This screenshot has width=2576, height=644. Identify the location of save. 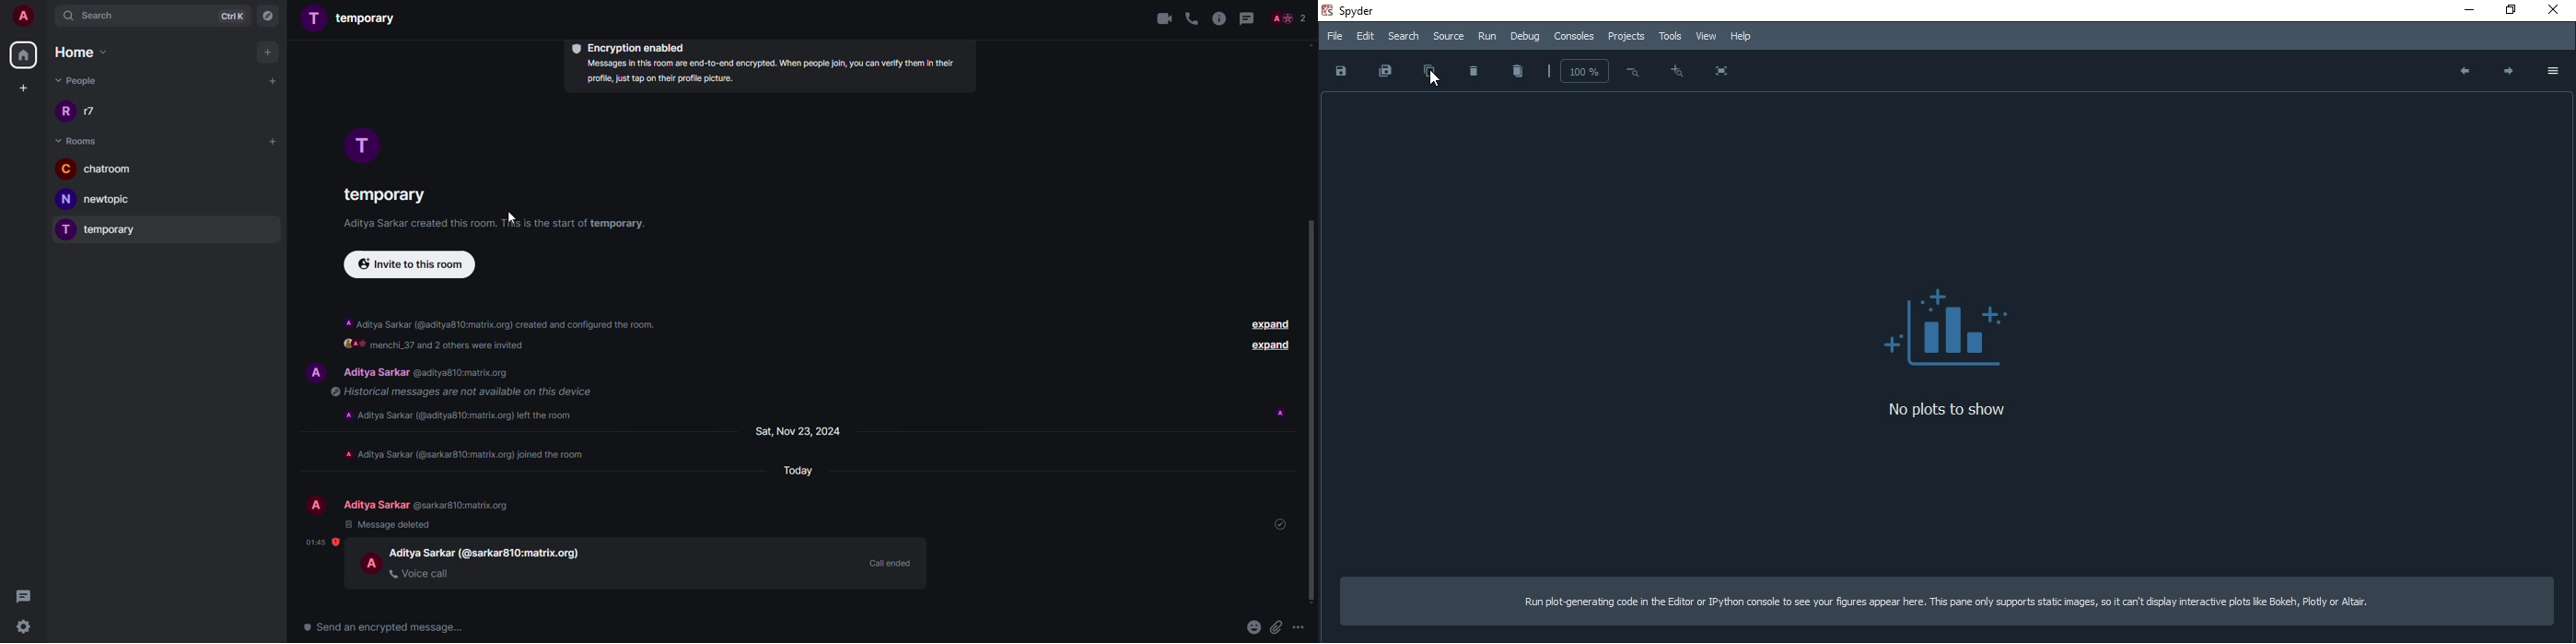
(1343, 73).